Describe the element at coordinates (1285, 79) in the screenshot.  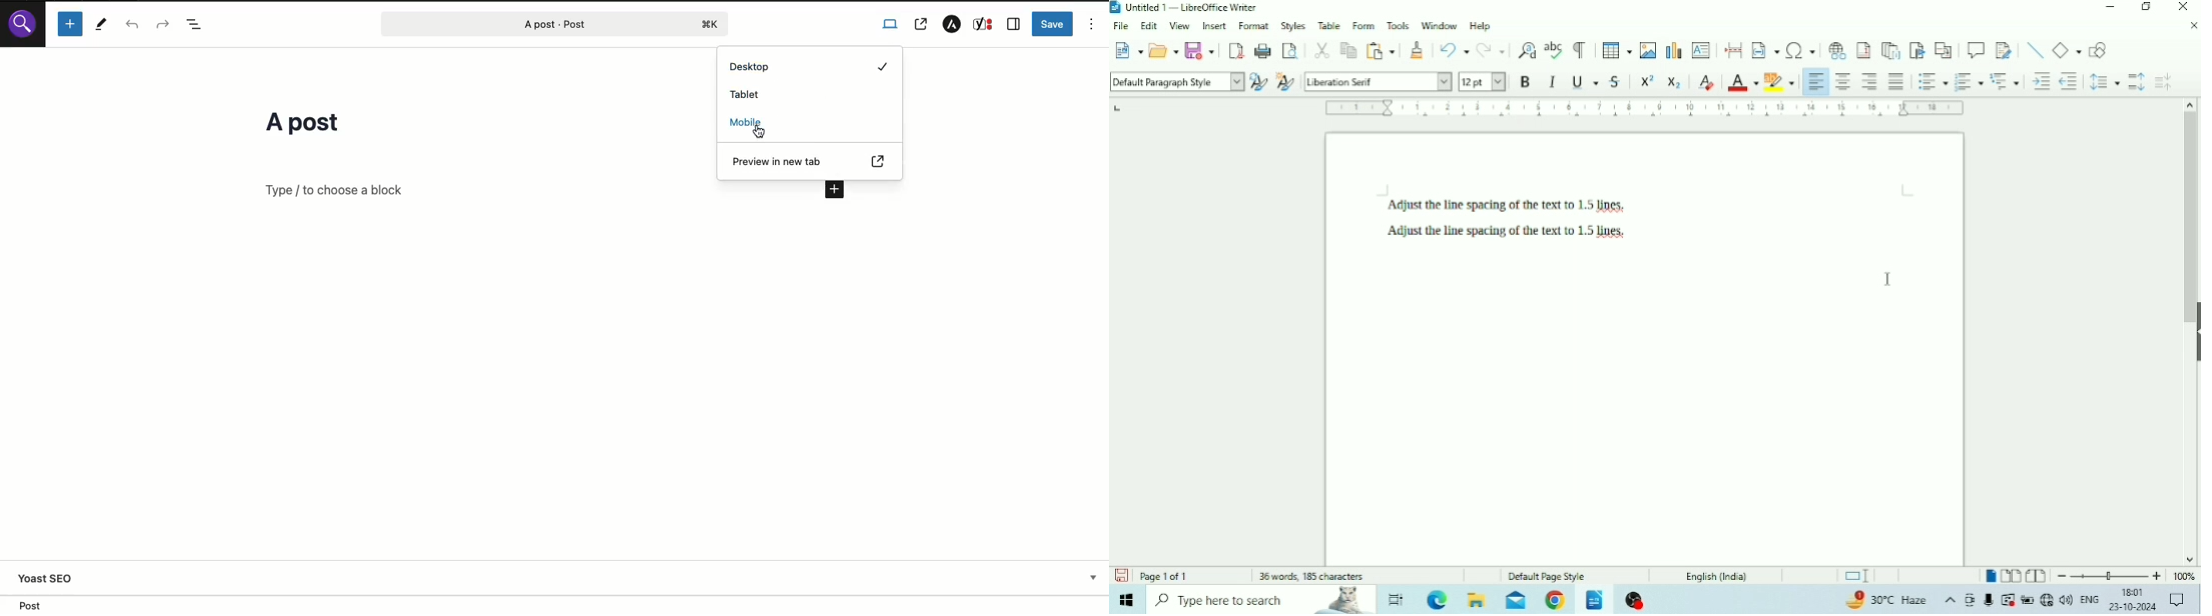
I see `New Style for Selection` at that location.